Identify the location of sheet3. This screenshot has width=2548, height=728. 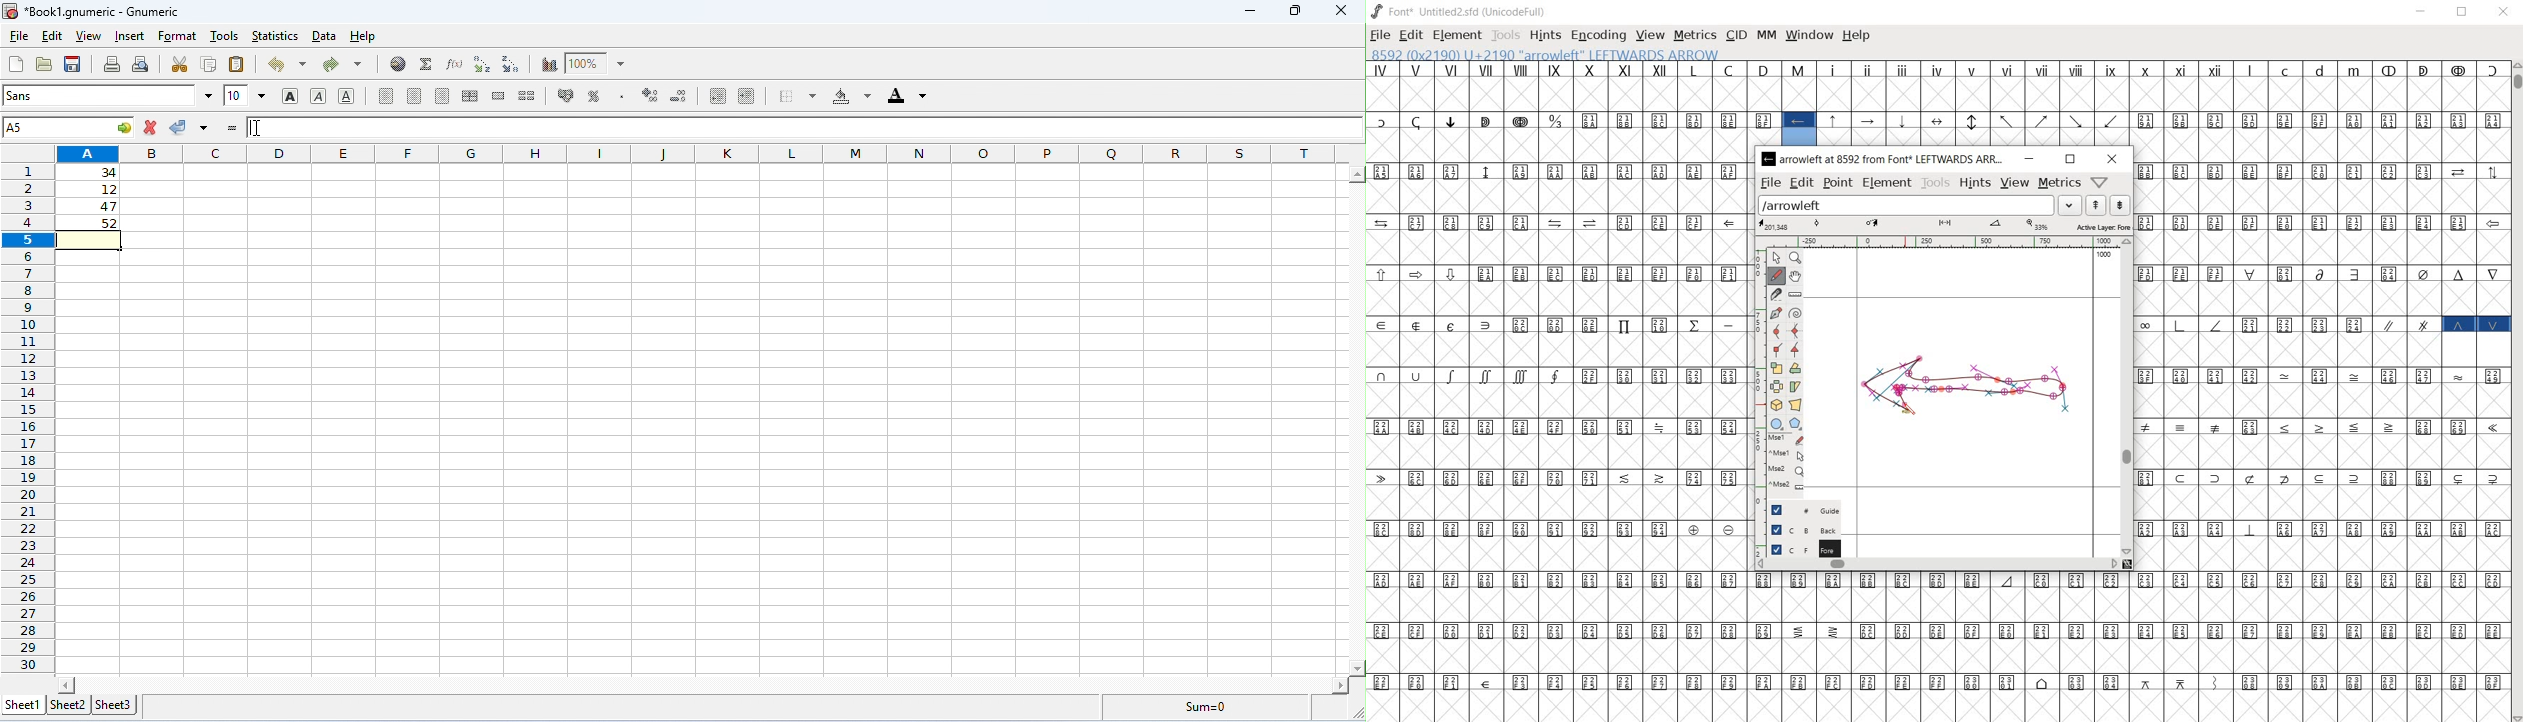
(114, 706).